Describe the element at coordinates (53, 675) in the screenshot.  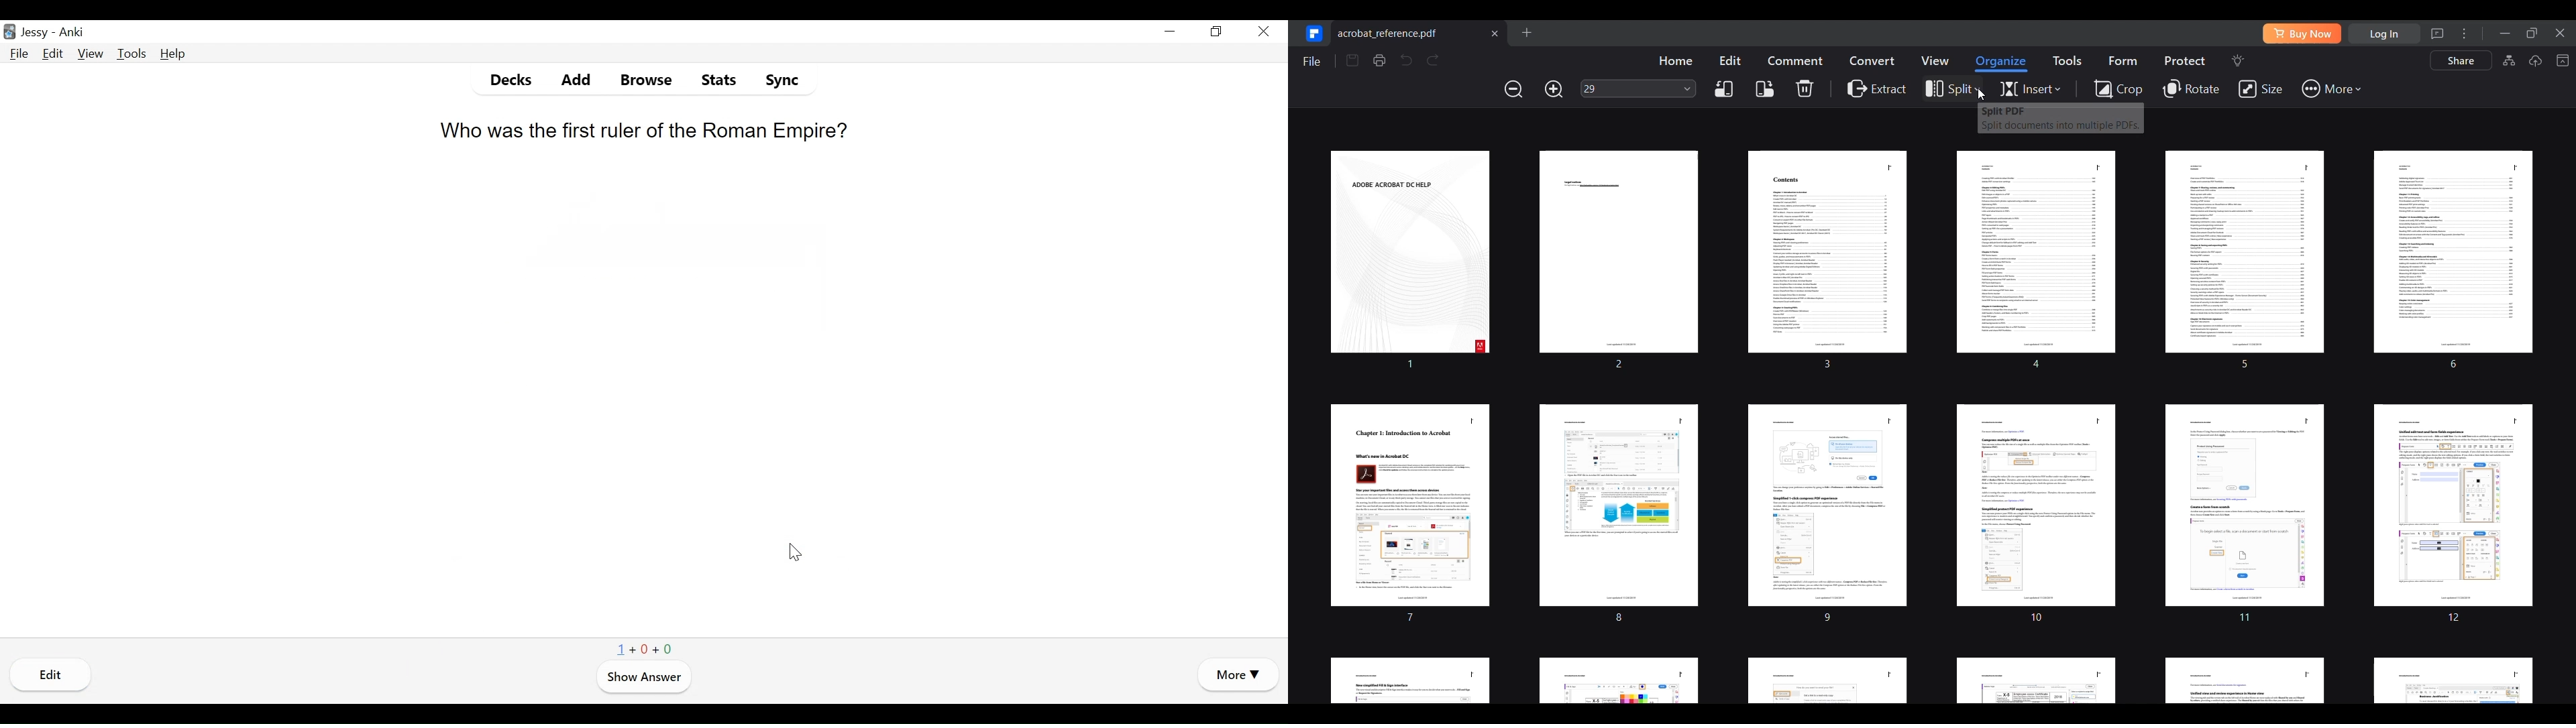
I see `Edi` at that location.